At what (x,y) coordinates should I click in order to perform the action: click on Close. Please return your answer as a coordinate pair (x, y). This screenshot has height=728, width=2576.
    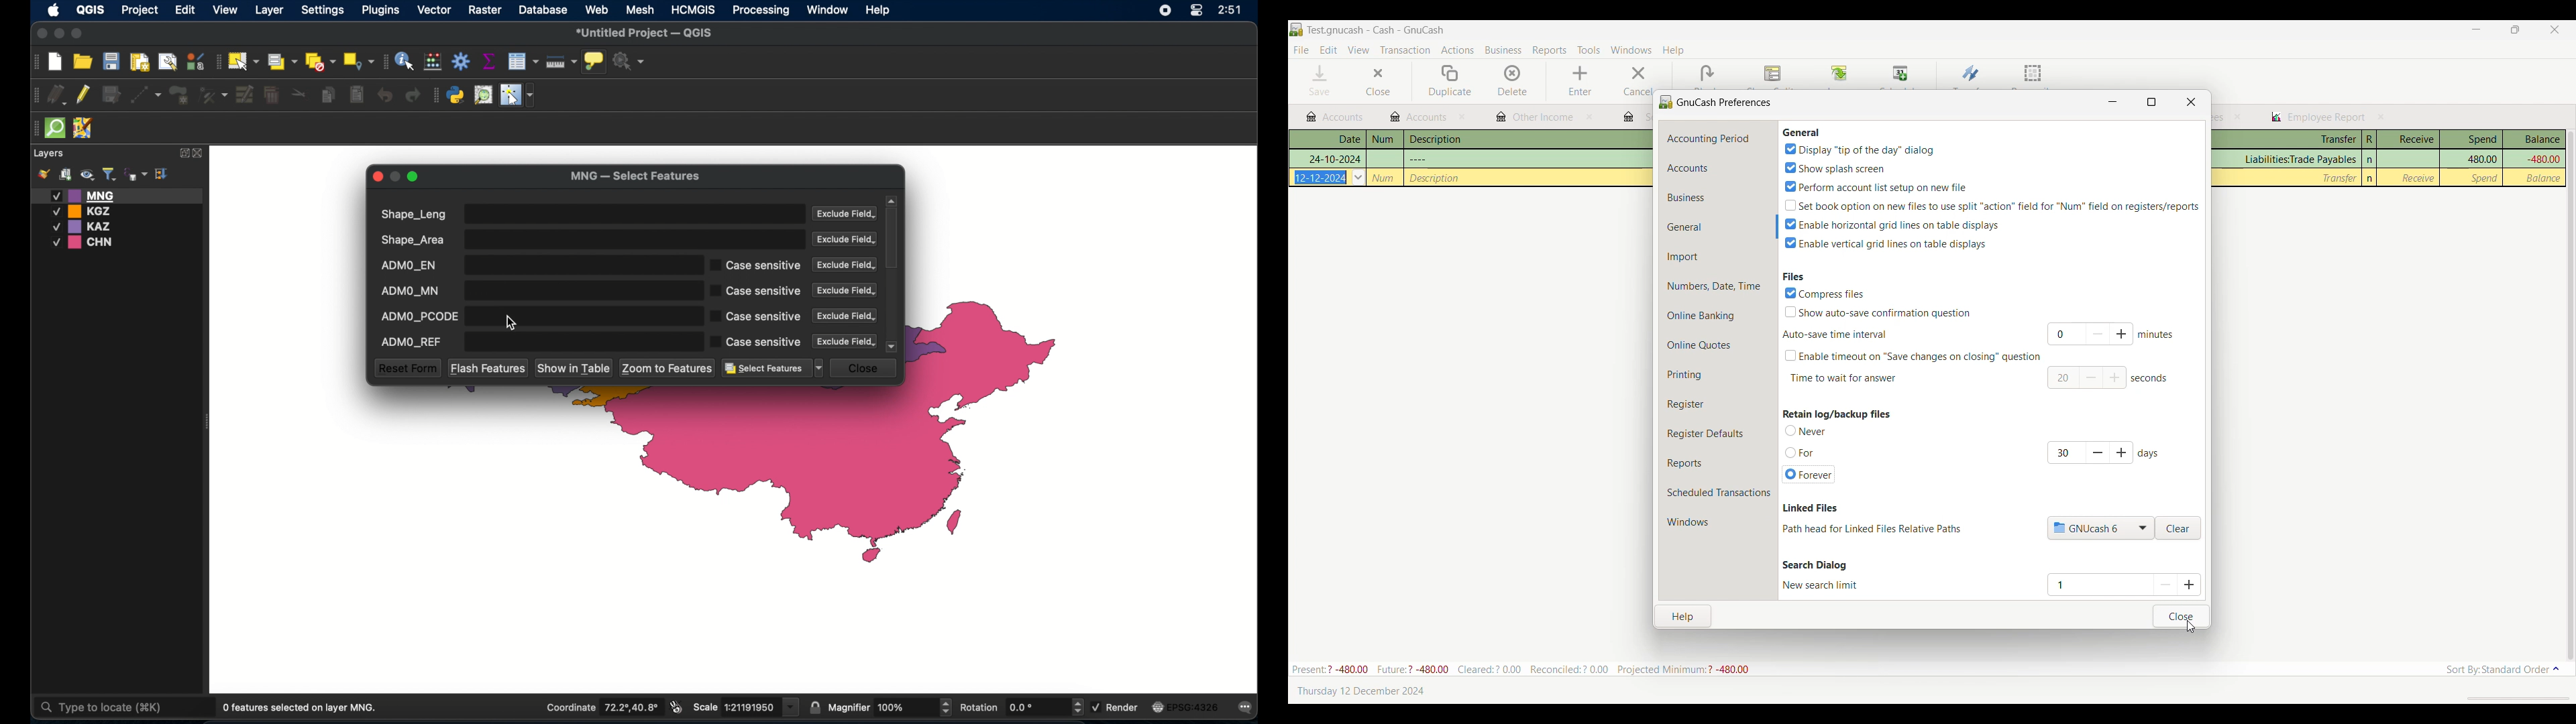
    Looking at the image, I should click on (1377, 81).